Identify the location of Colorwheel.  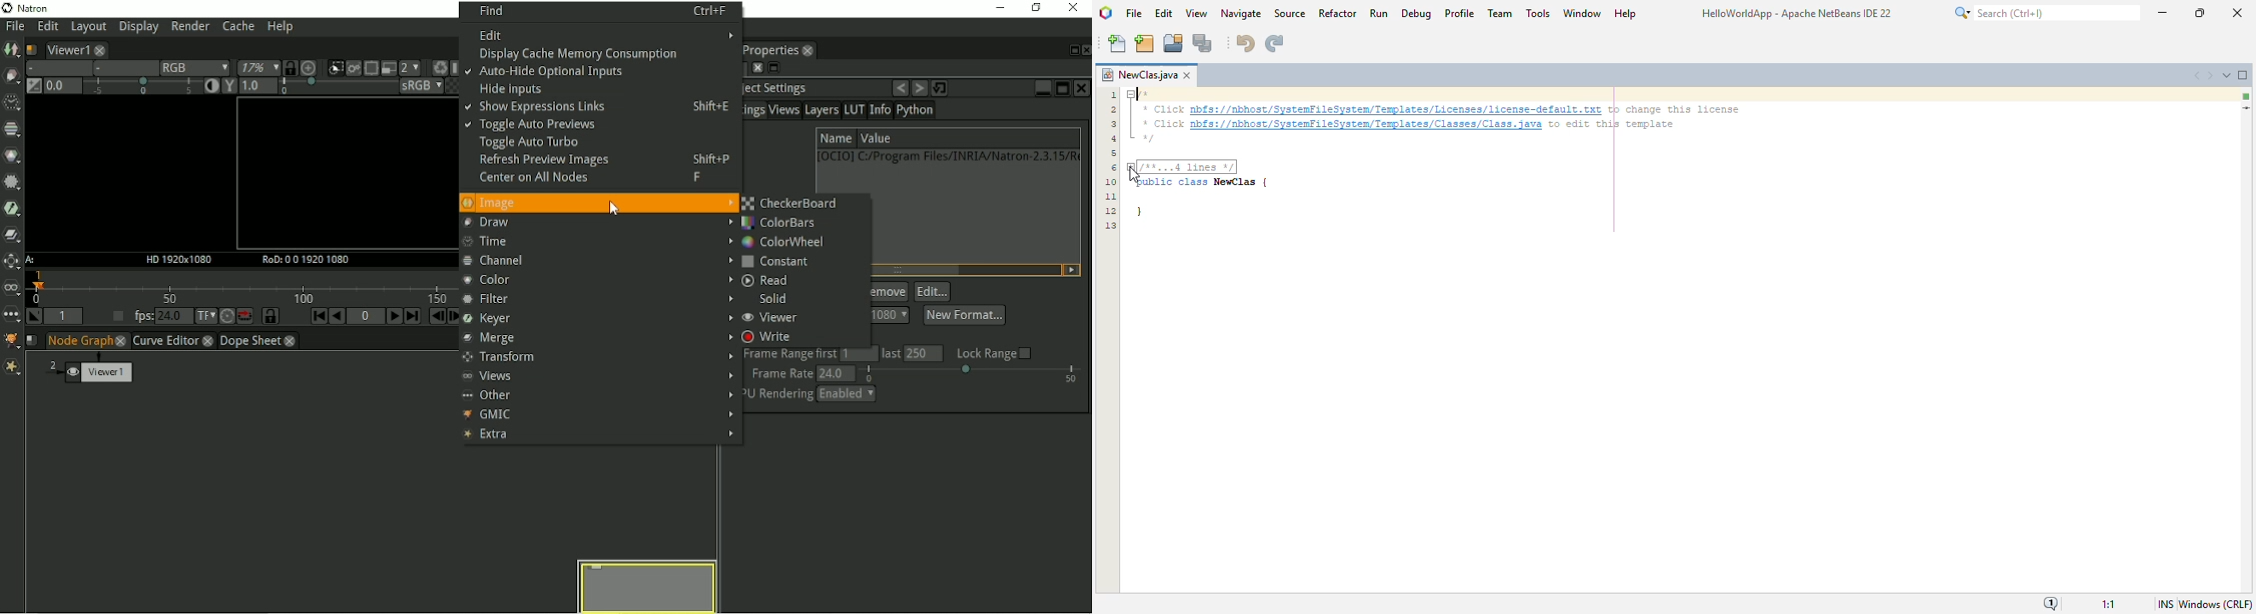
(784, 241).